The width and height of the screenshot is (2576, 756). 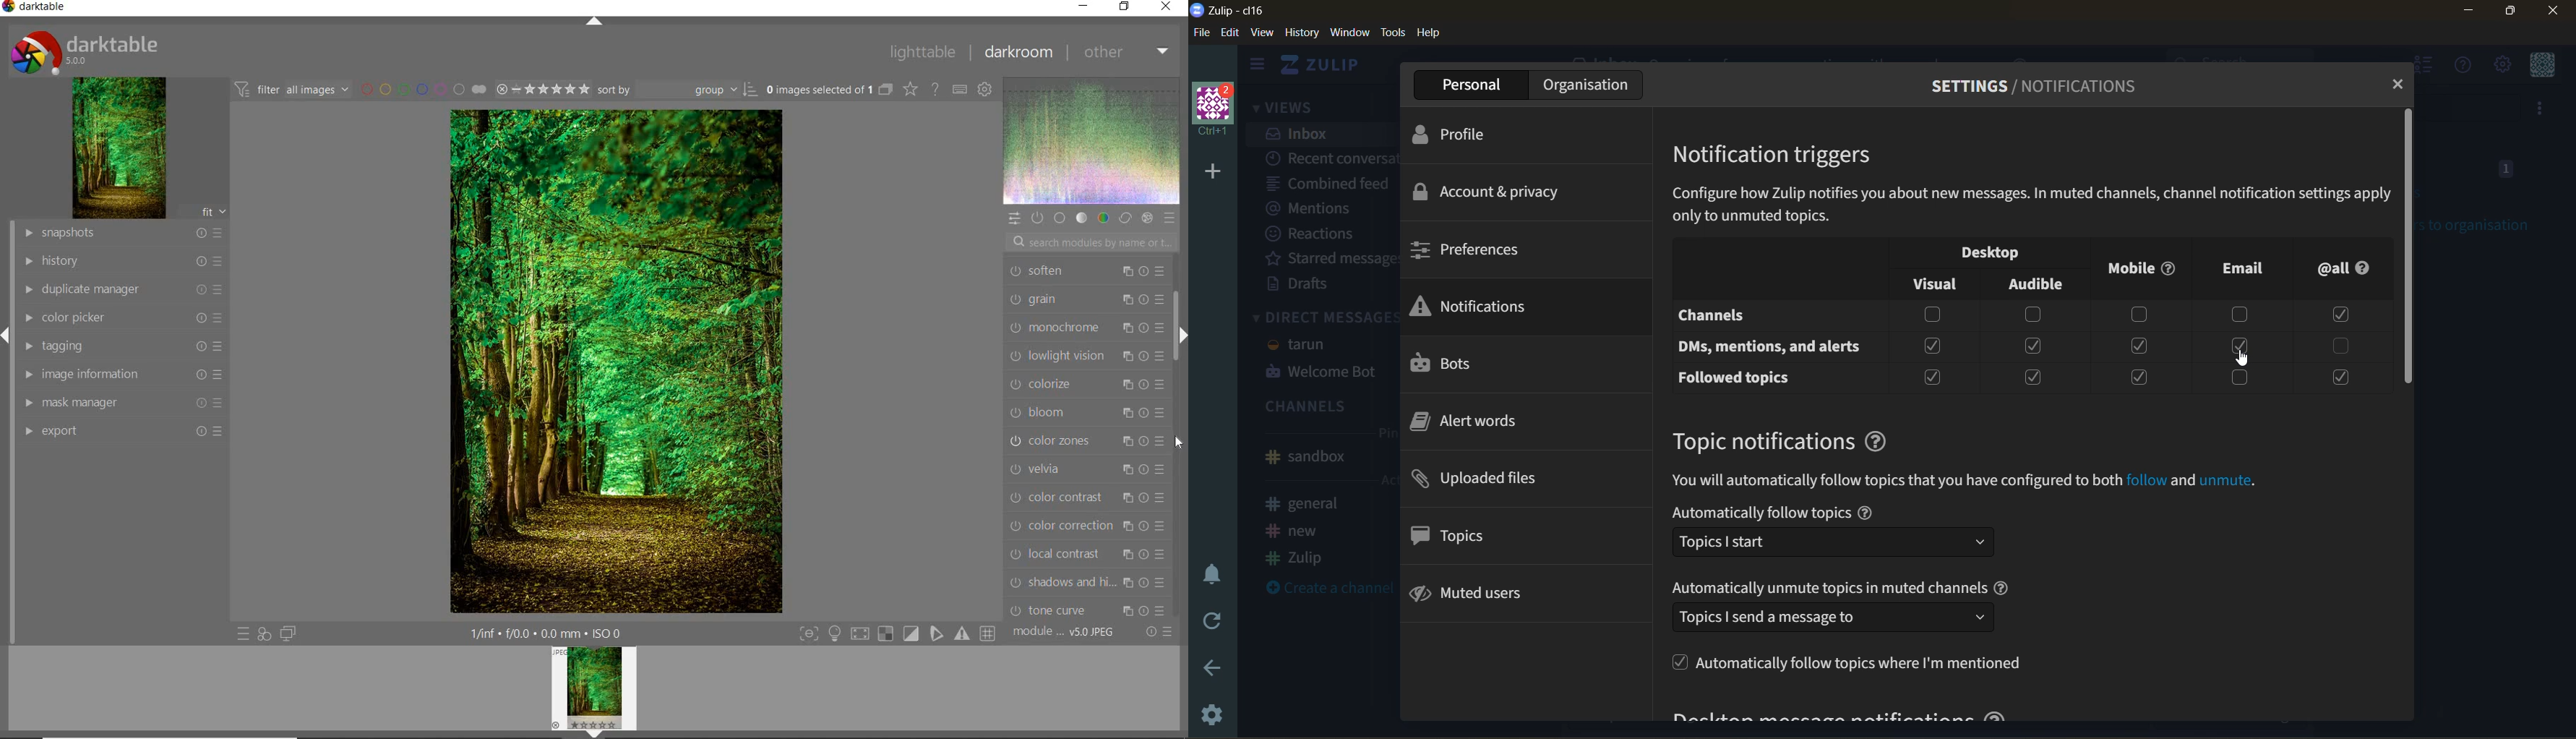 I want to click on SELECTED IMAGE, so click(x=618, y=360).